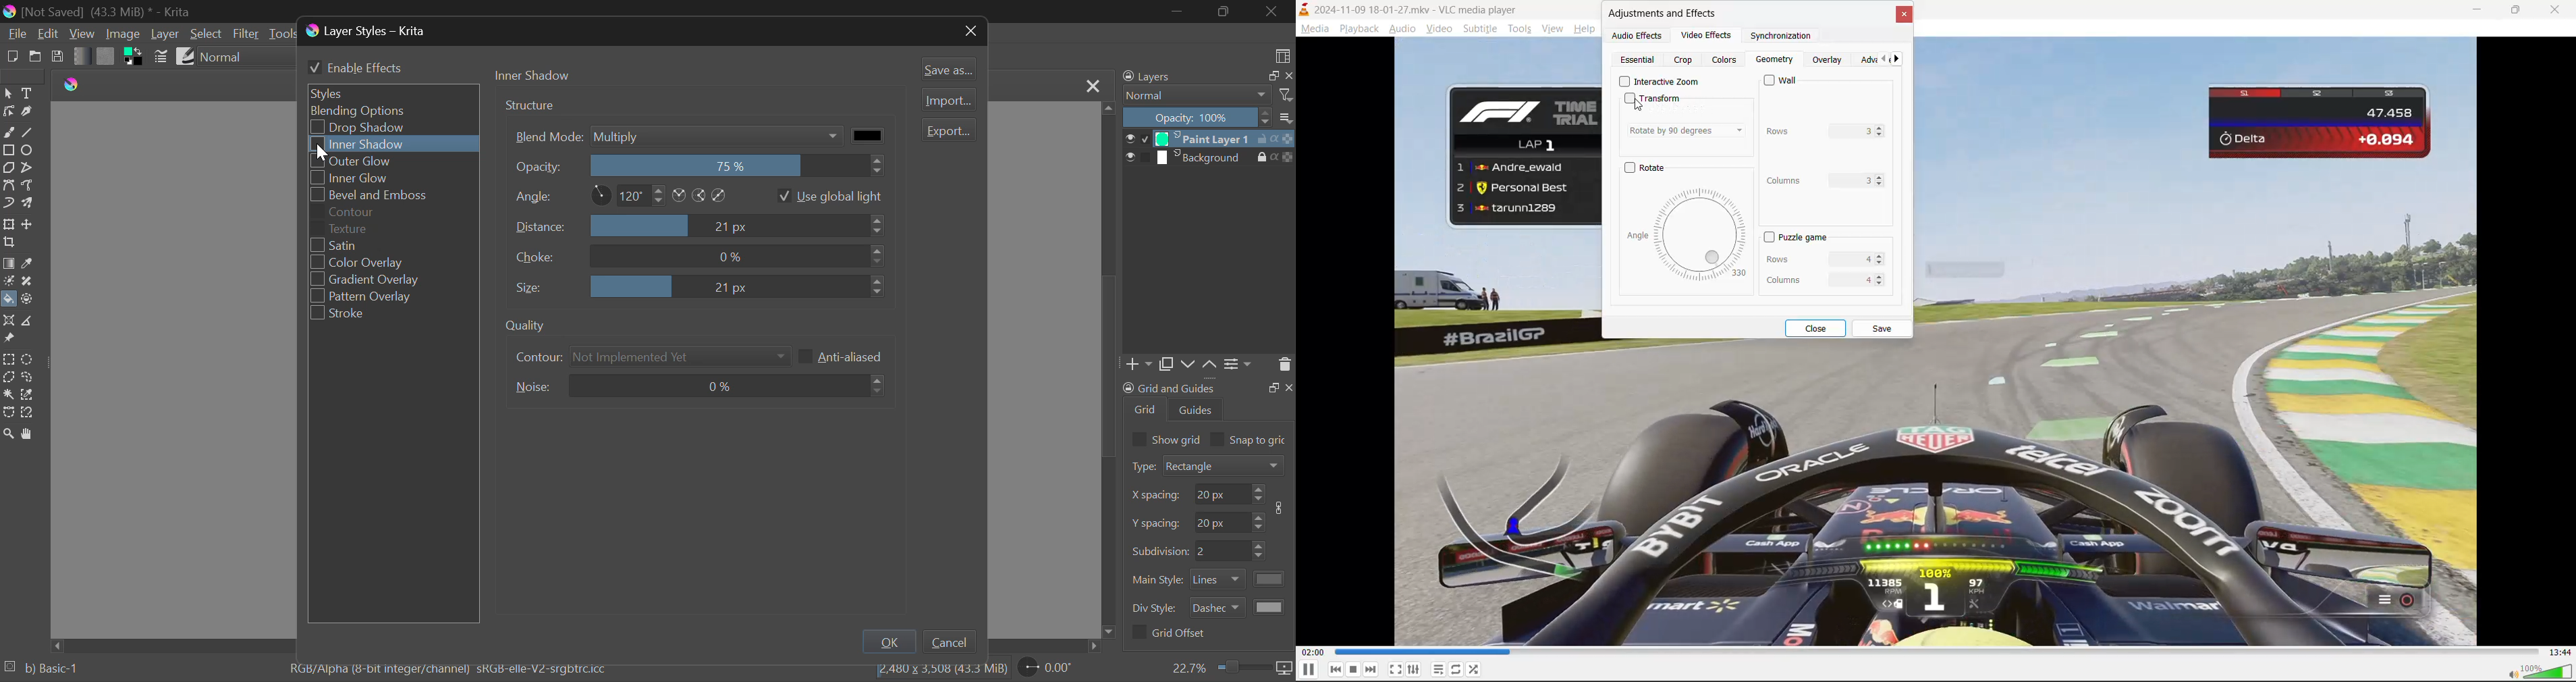  Describe the element at coordinates (699, 258) in the screenshot. I see `Choice` at that location.